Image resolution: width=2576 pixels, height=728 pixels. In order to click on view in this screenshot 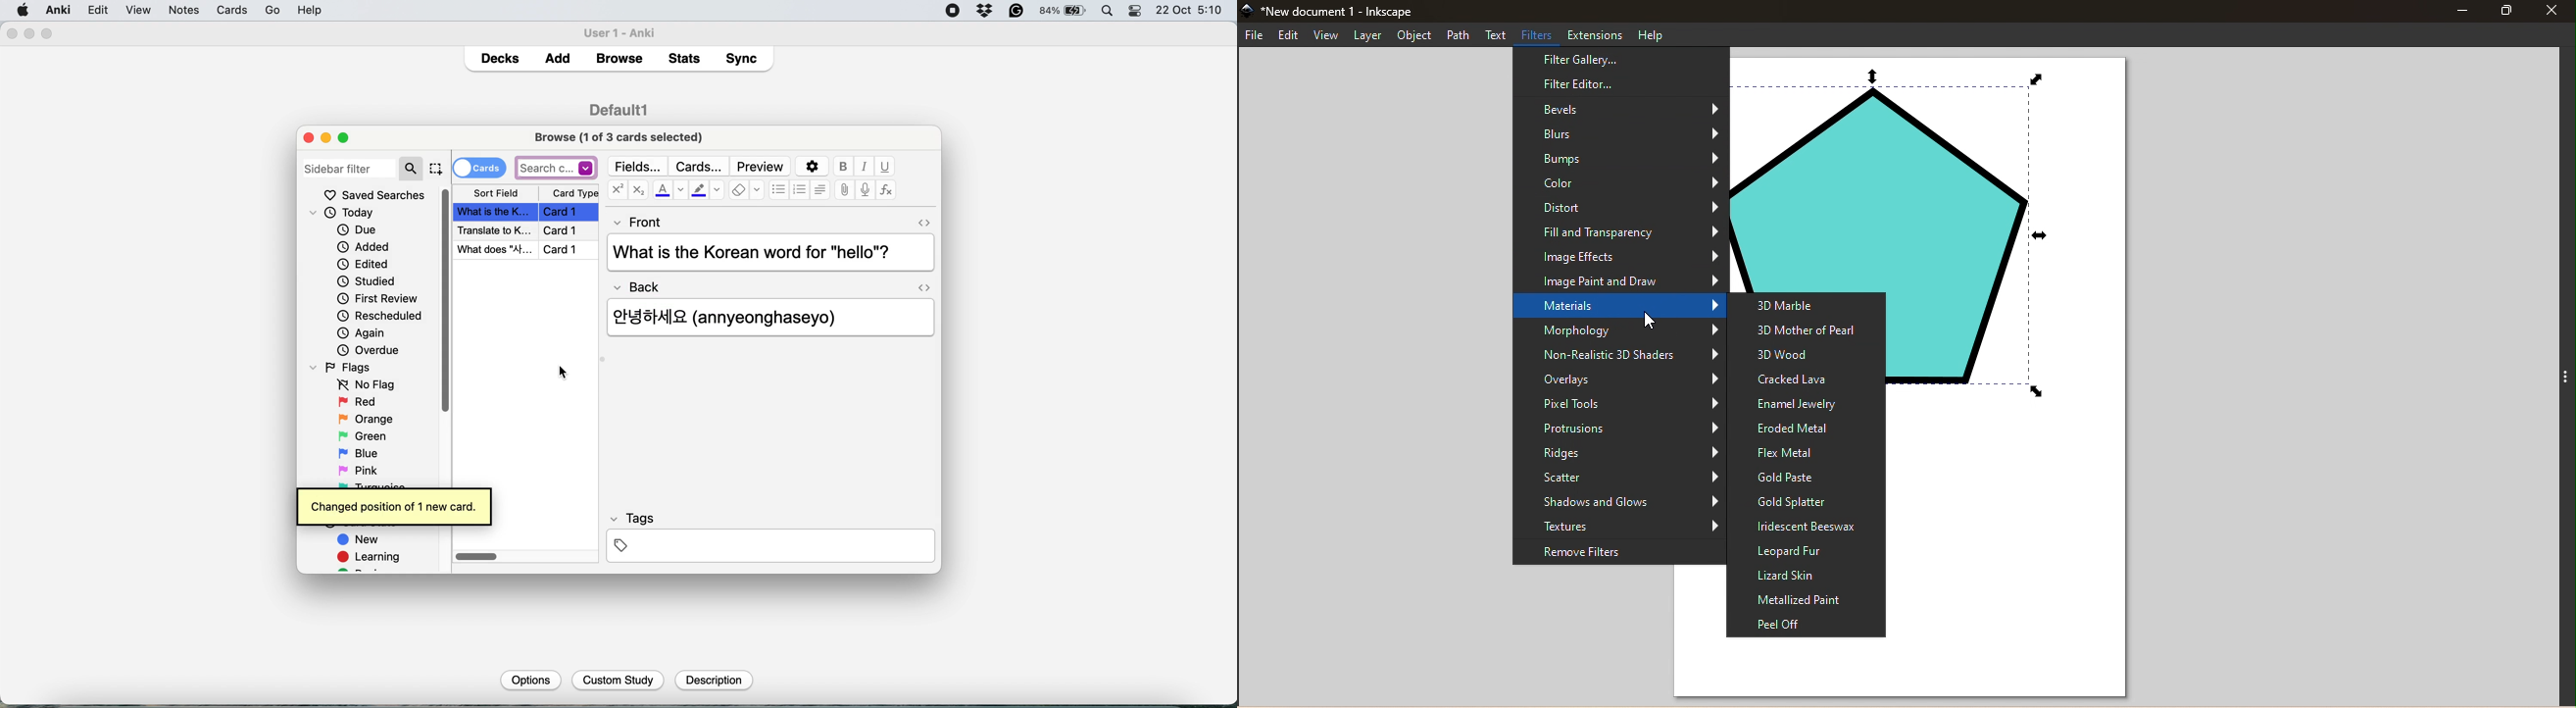, I will do `click(178, 11)`.